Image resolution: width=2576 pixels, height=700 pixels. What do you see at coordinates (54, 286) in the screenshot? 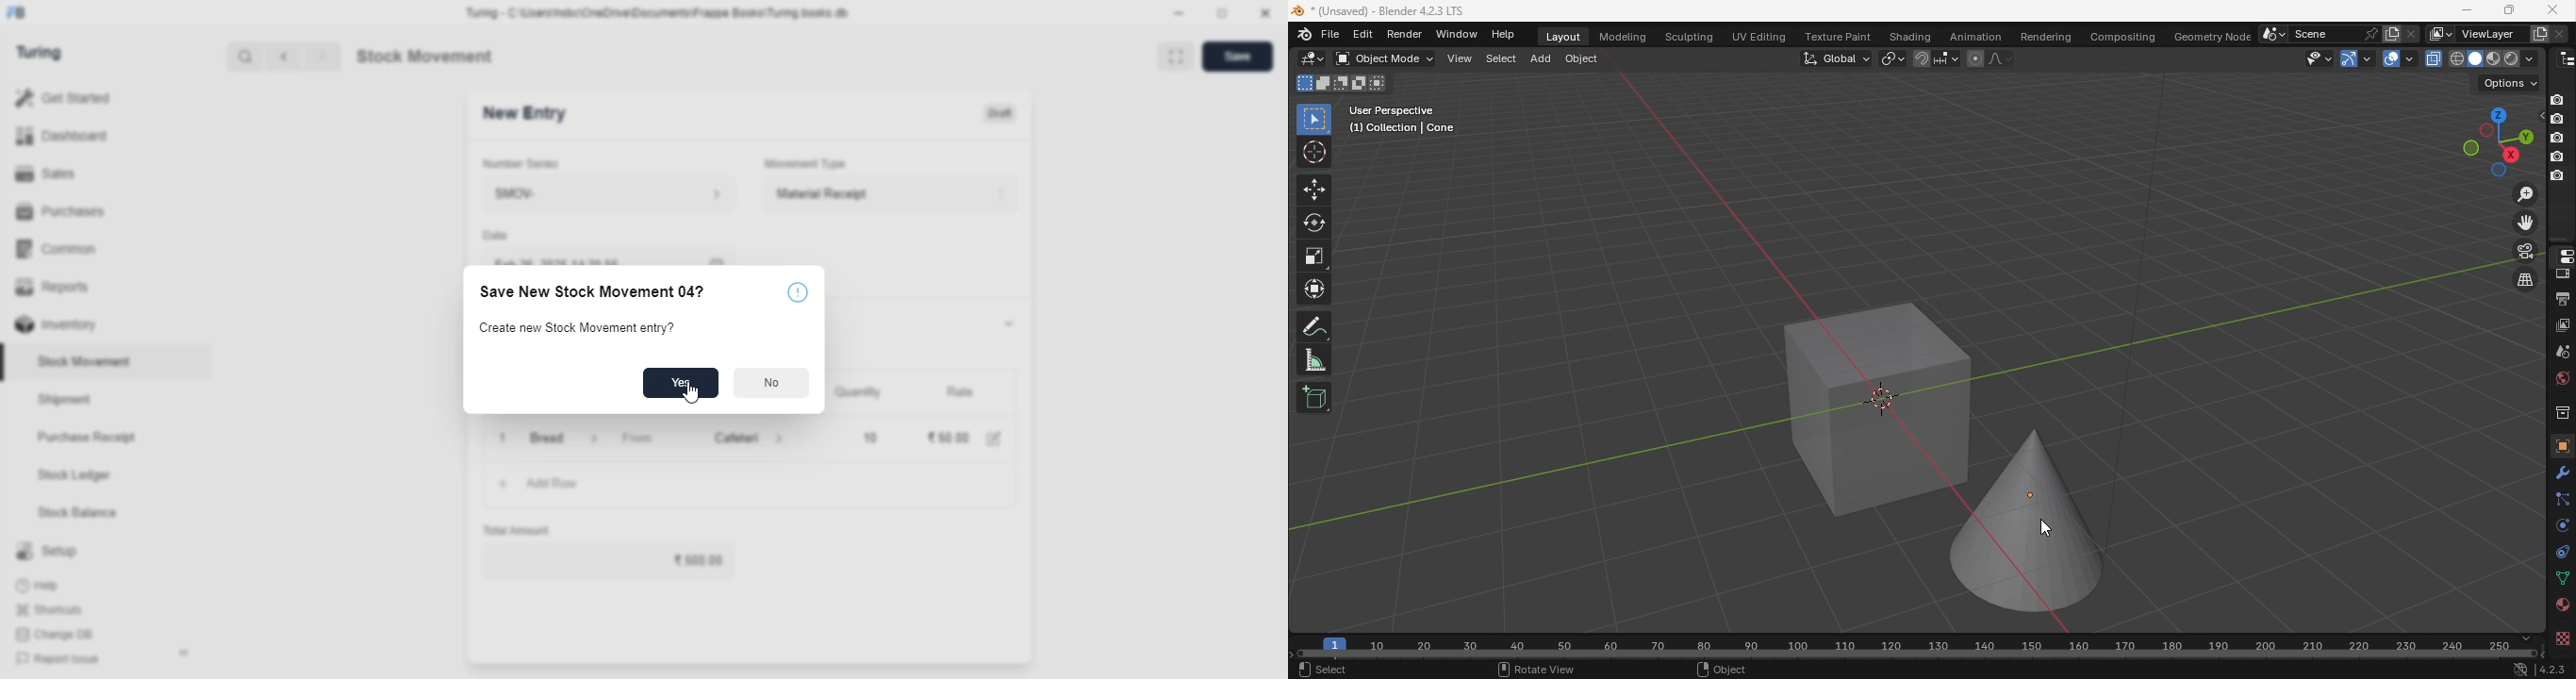
I see `reports` at bounding box center [54, 286].